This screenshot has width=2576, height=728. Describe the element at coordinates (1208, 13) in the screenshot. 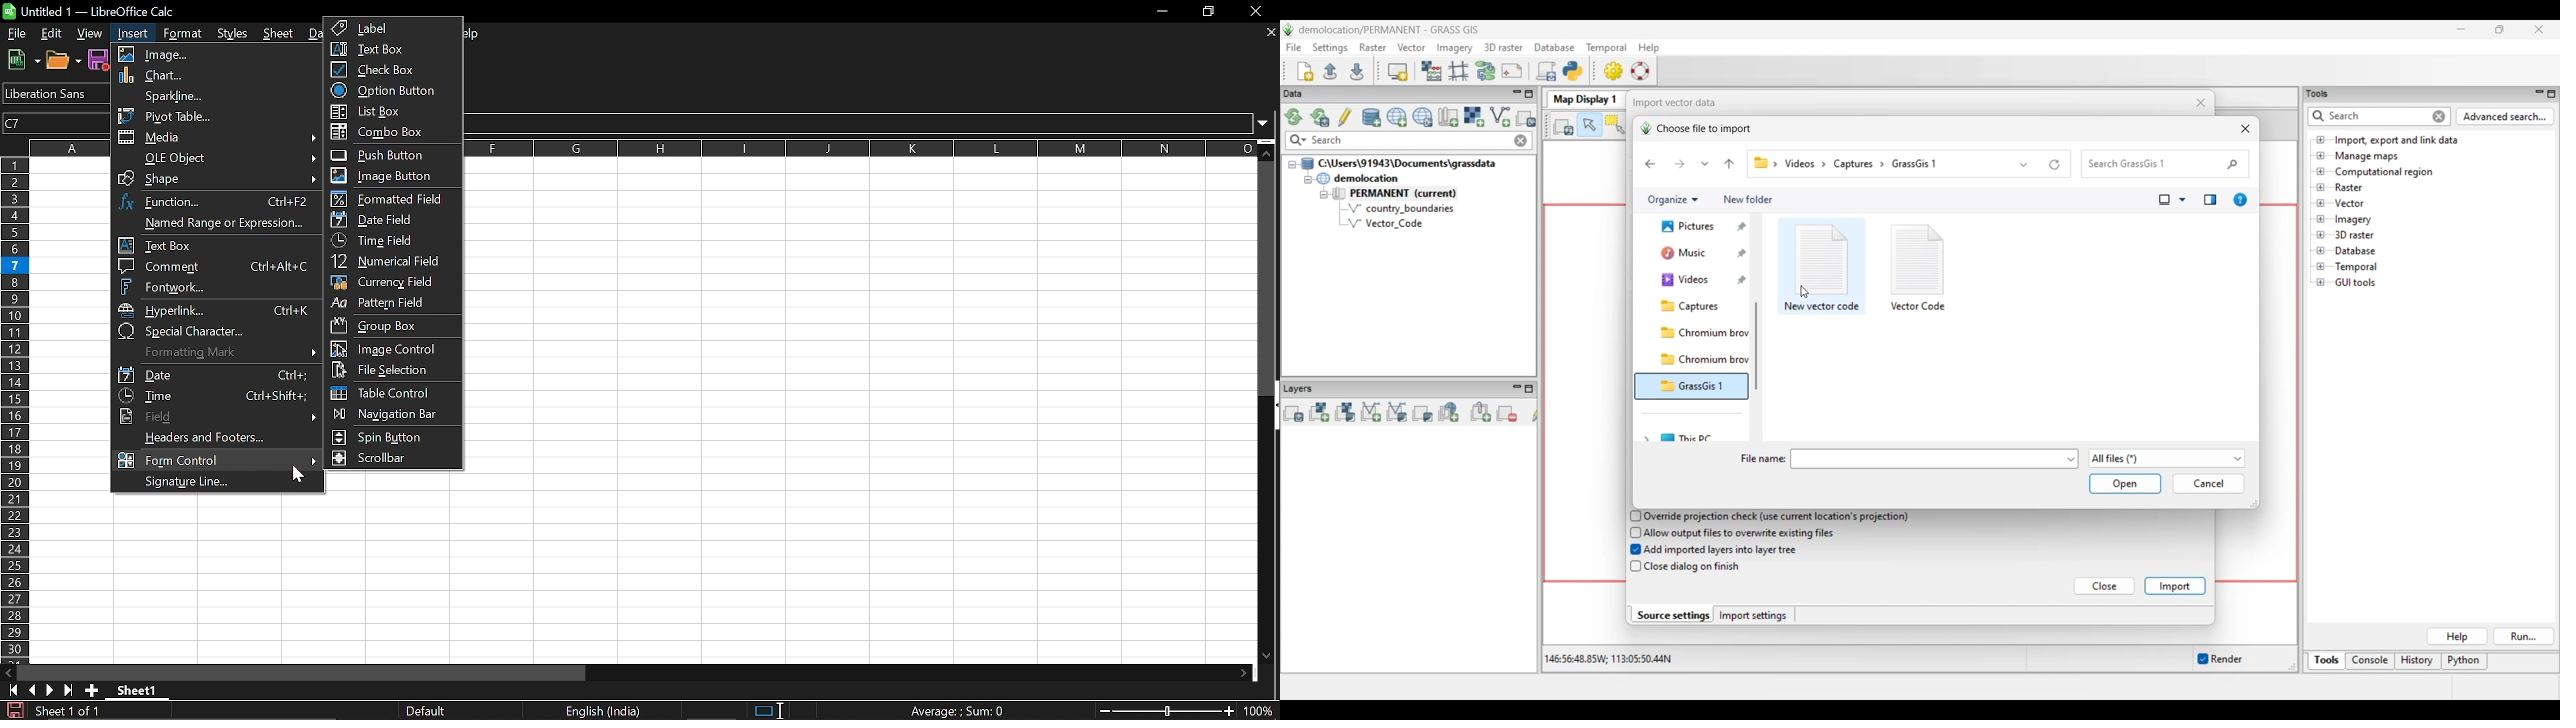

I see `Restore down` at that location.